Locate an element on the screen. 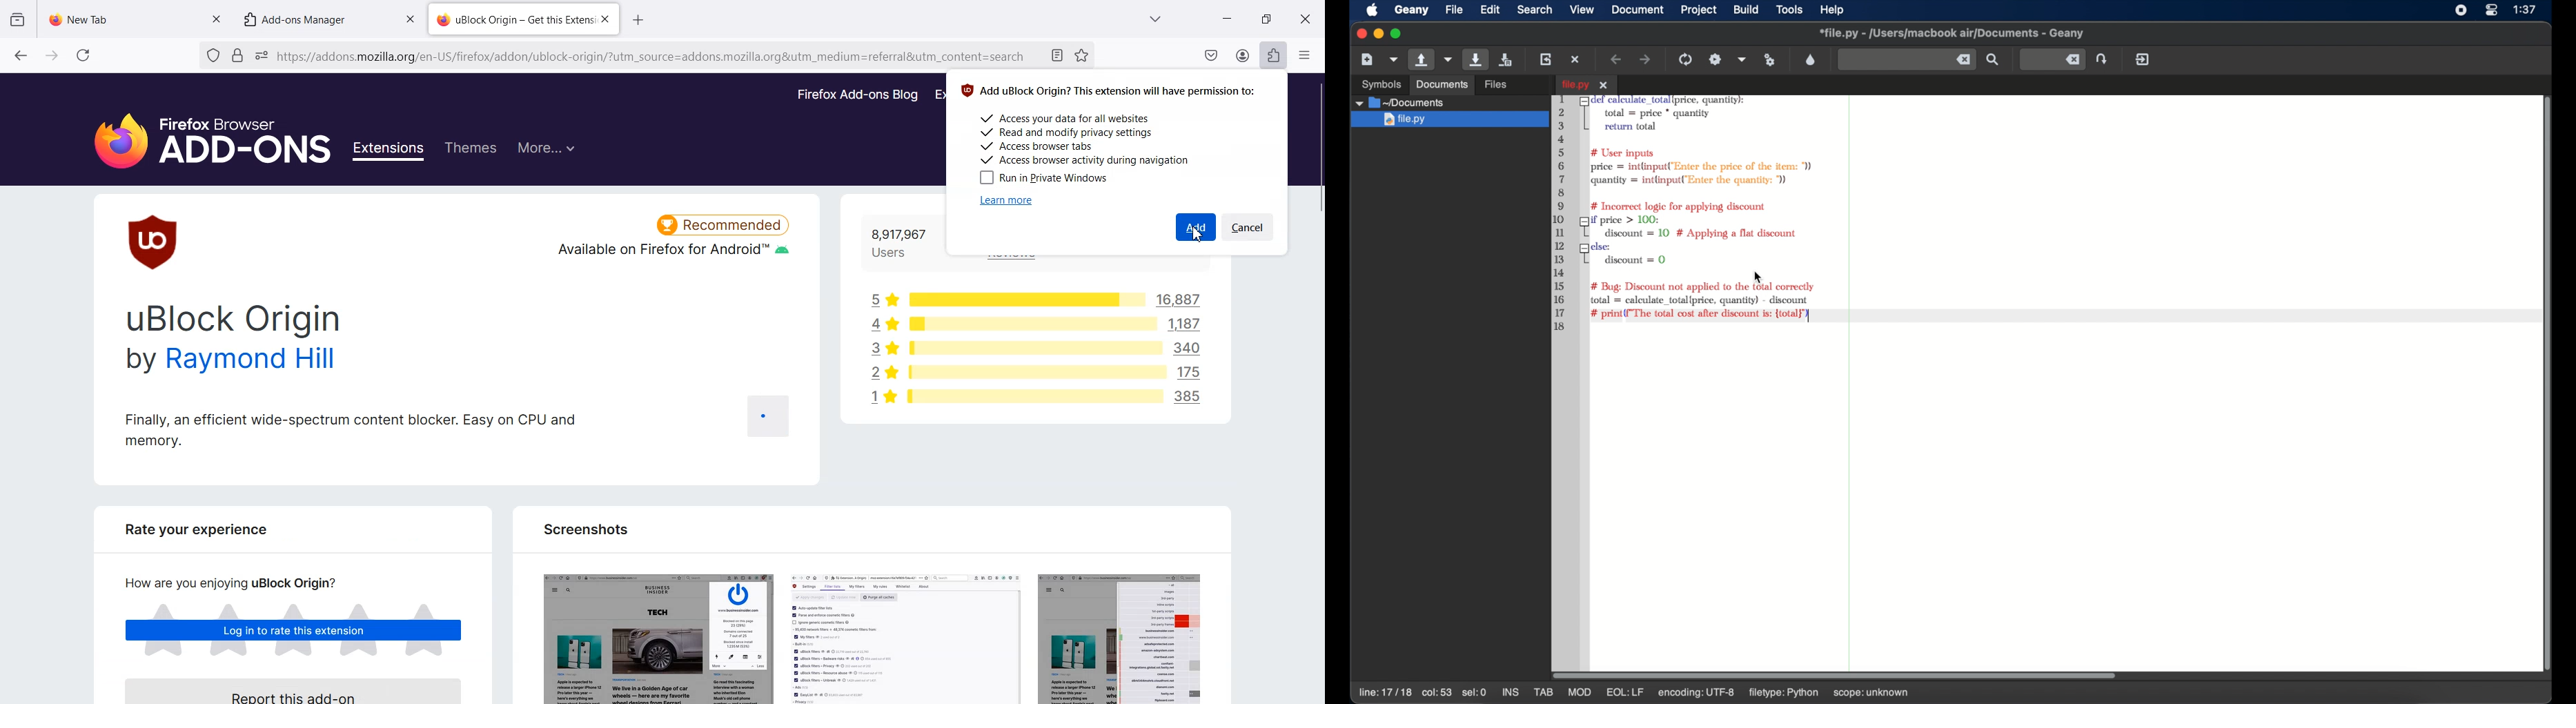 This screenshot has width=2576, height=728. Toggle reader view is located at coordinates (1058, 57).